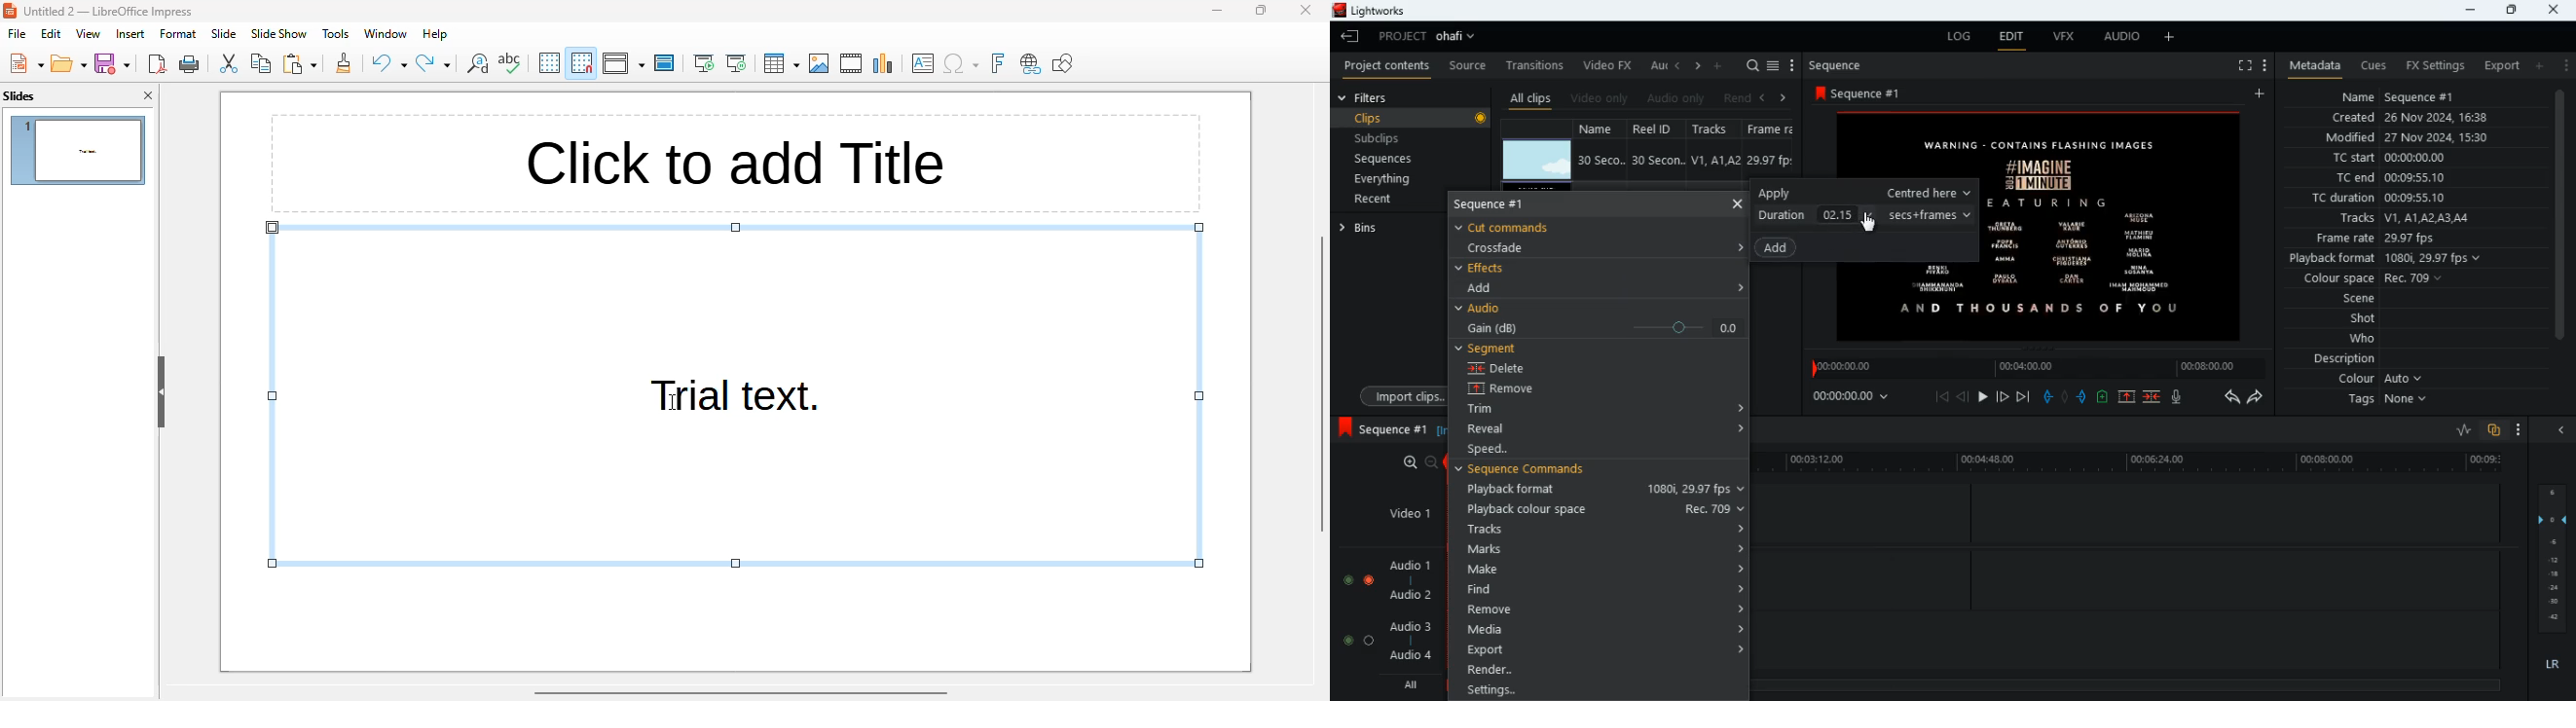 Image resolution: width=2576 pixels, height=728 pixels. What do you see at coordinates (129, 33) in the screenshot?
I see `insert` at bounding box center [129, 33].